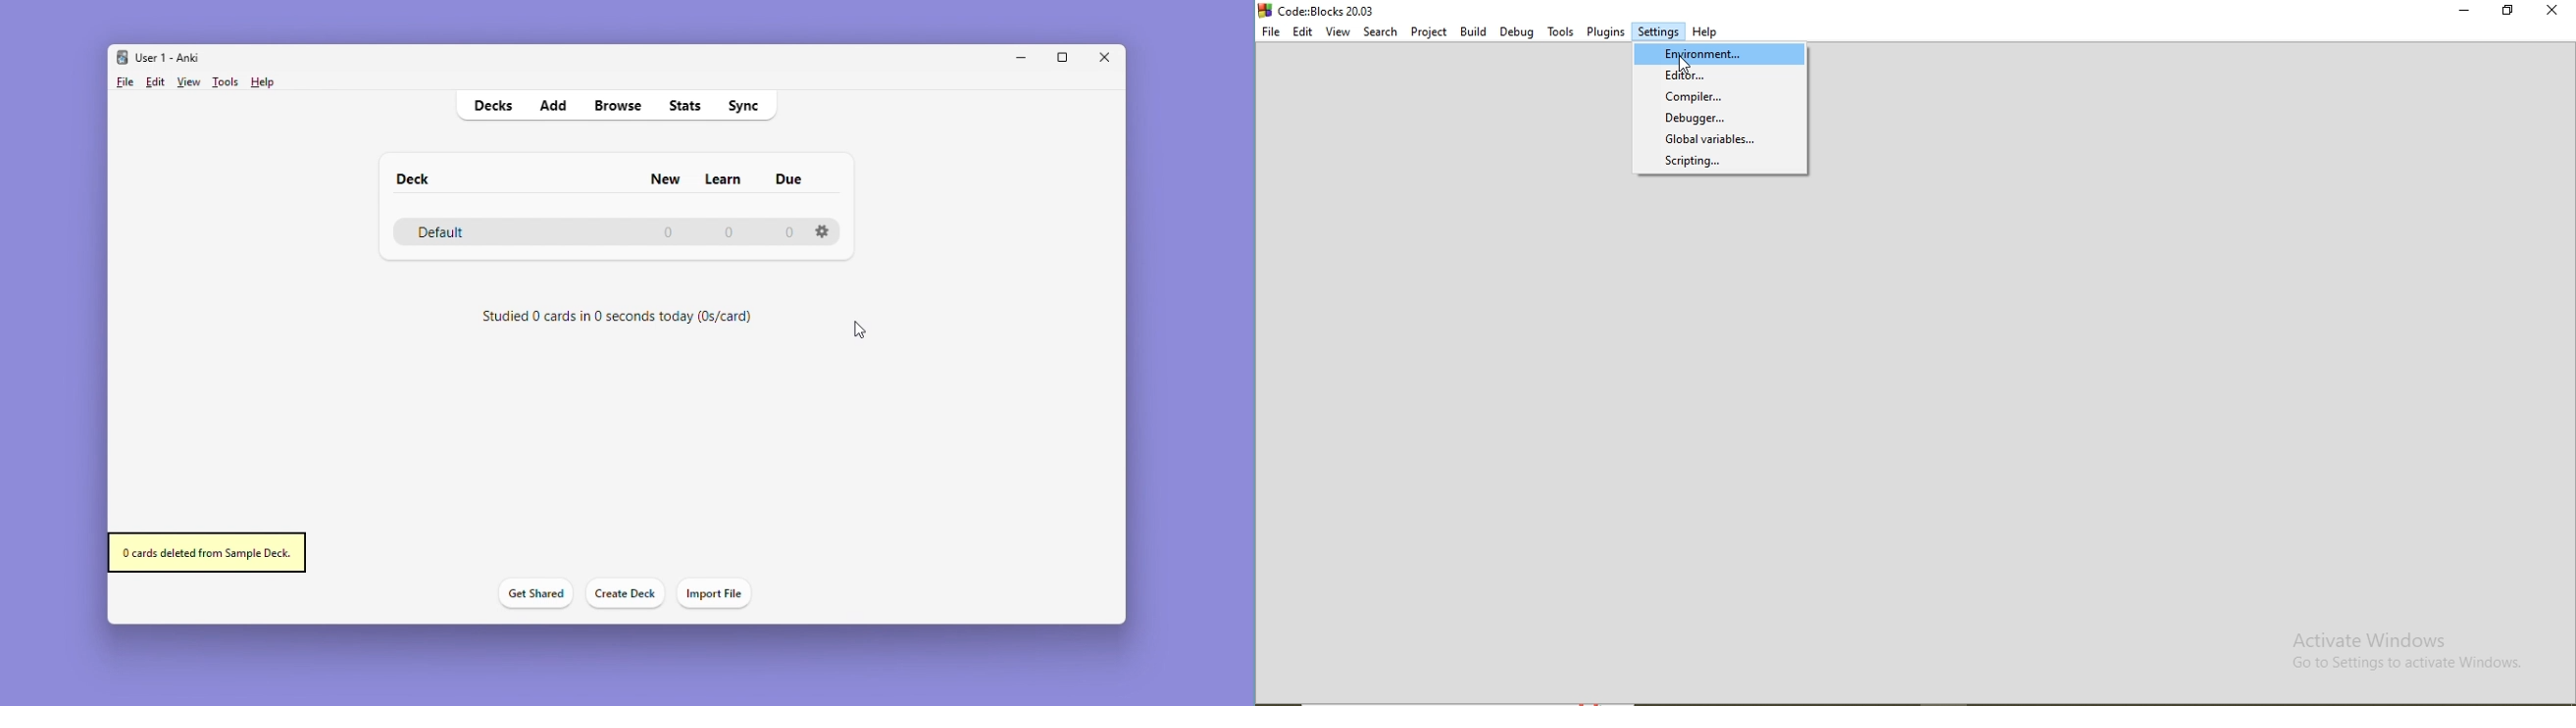 This screenshot has height=728, width=2576. What do you see at coordinates (225, 81) in the screenshot?
I see `Tools` at bounding box center [225, 81].